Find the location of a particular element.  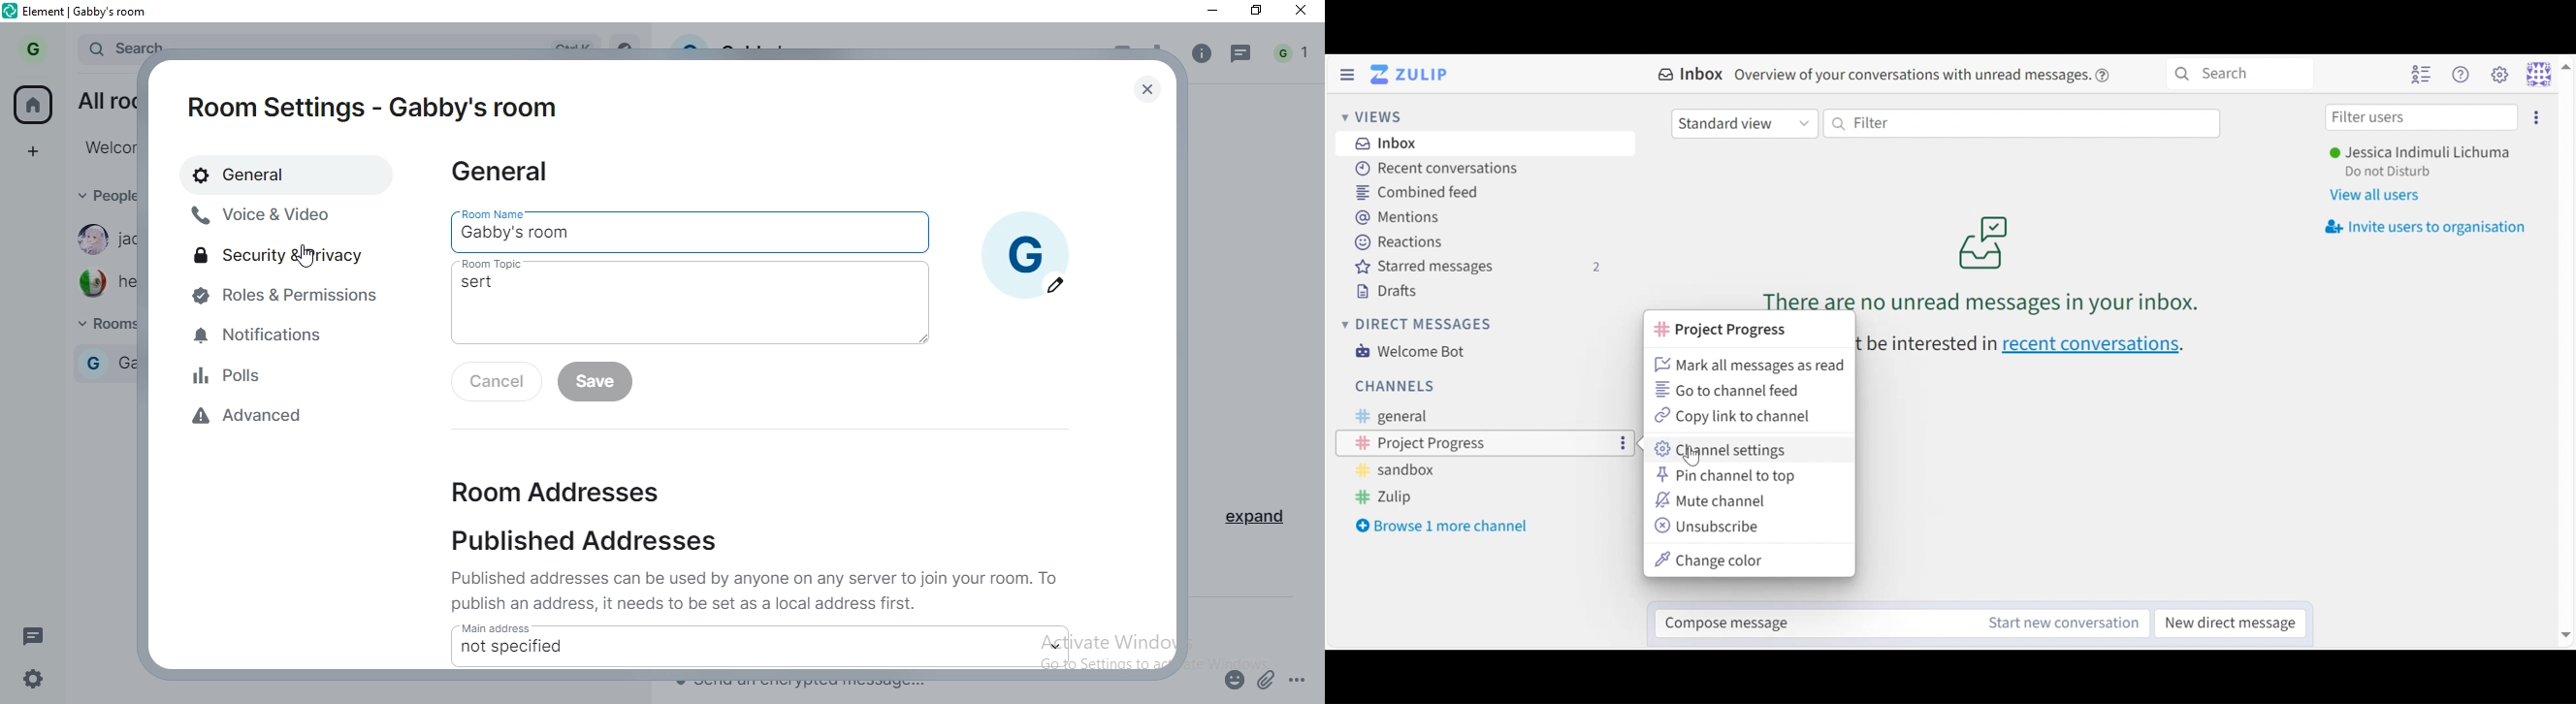

options is located at coordinates (1625, 446).